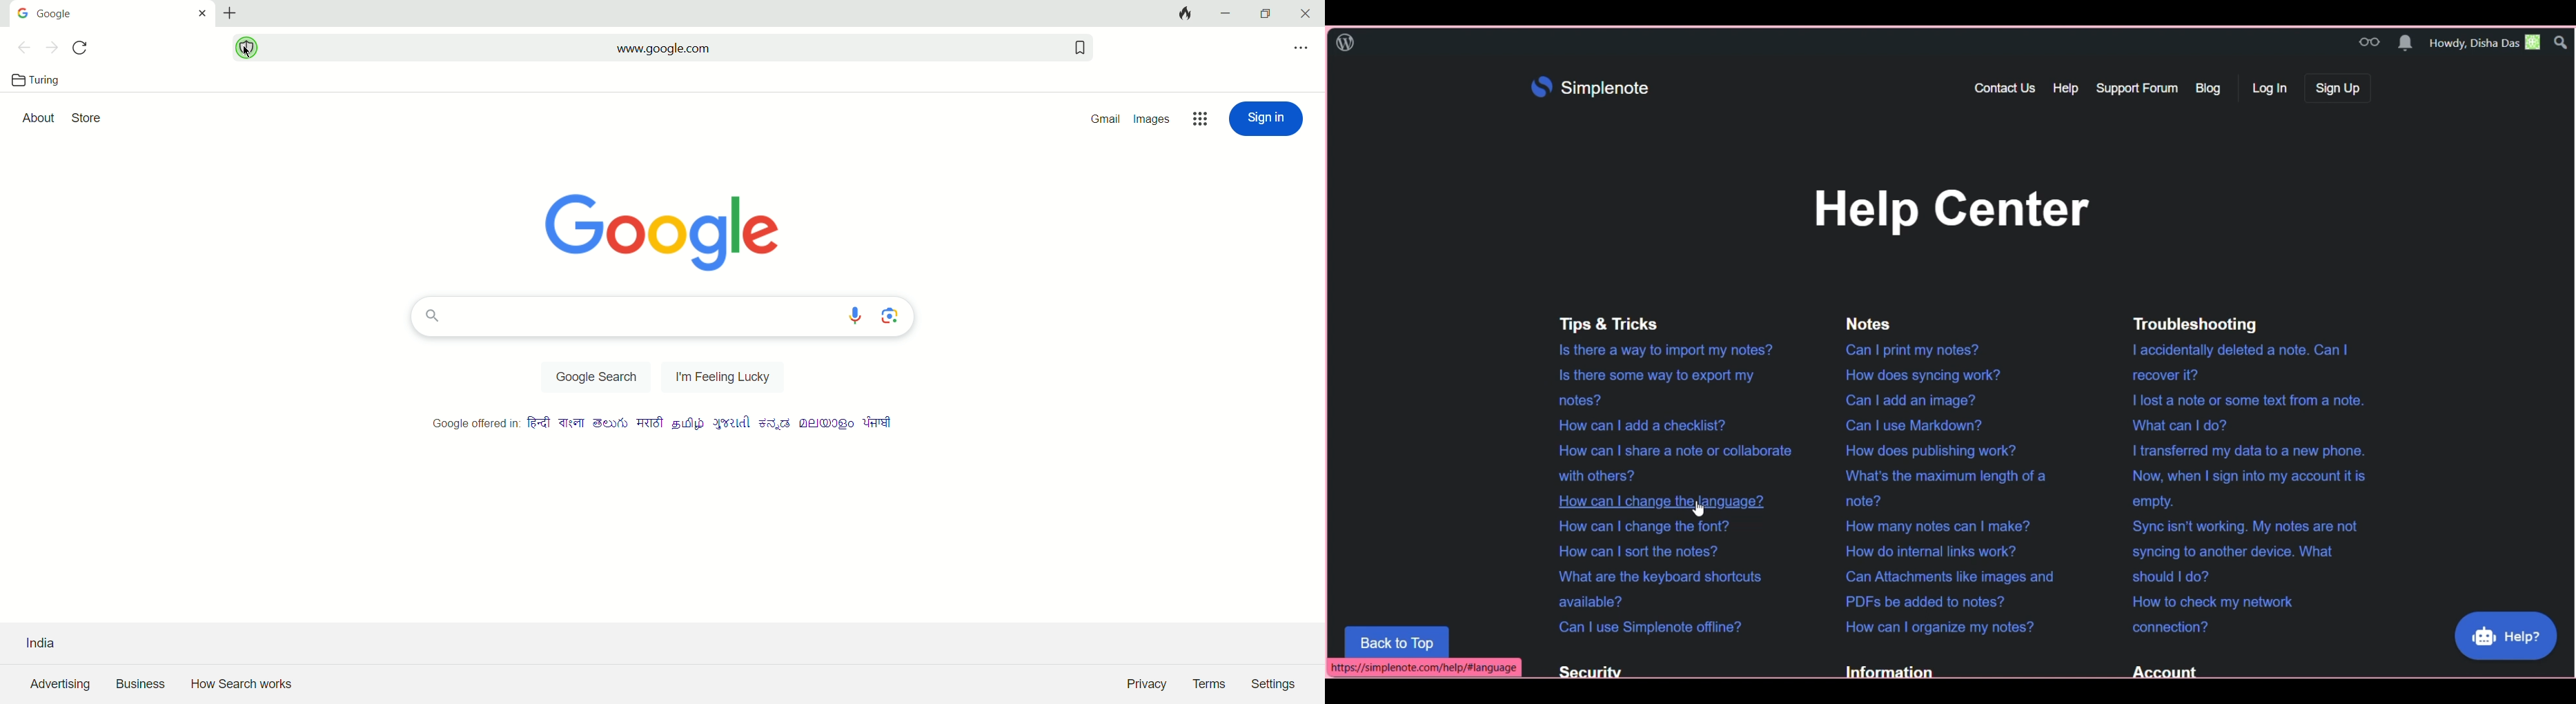 Image resolution: width=2576 pixels, height=728 pixels. Describe the element at coordinates (1941, 489) in the screenshot. I see `What's the maximum length of a note?` at that location.